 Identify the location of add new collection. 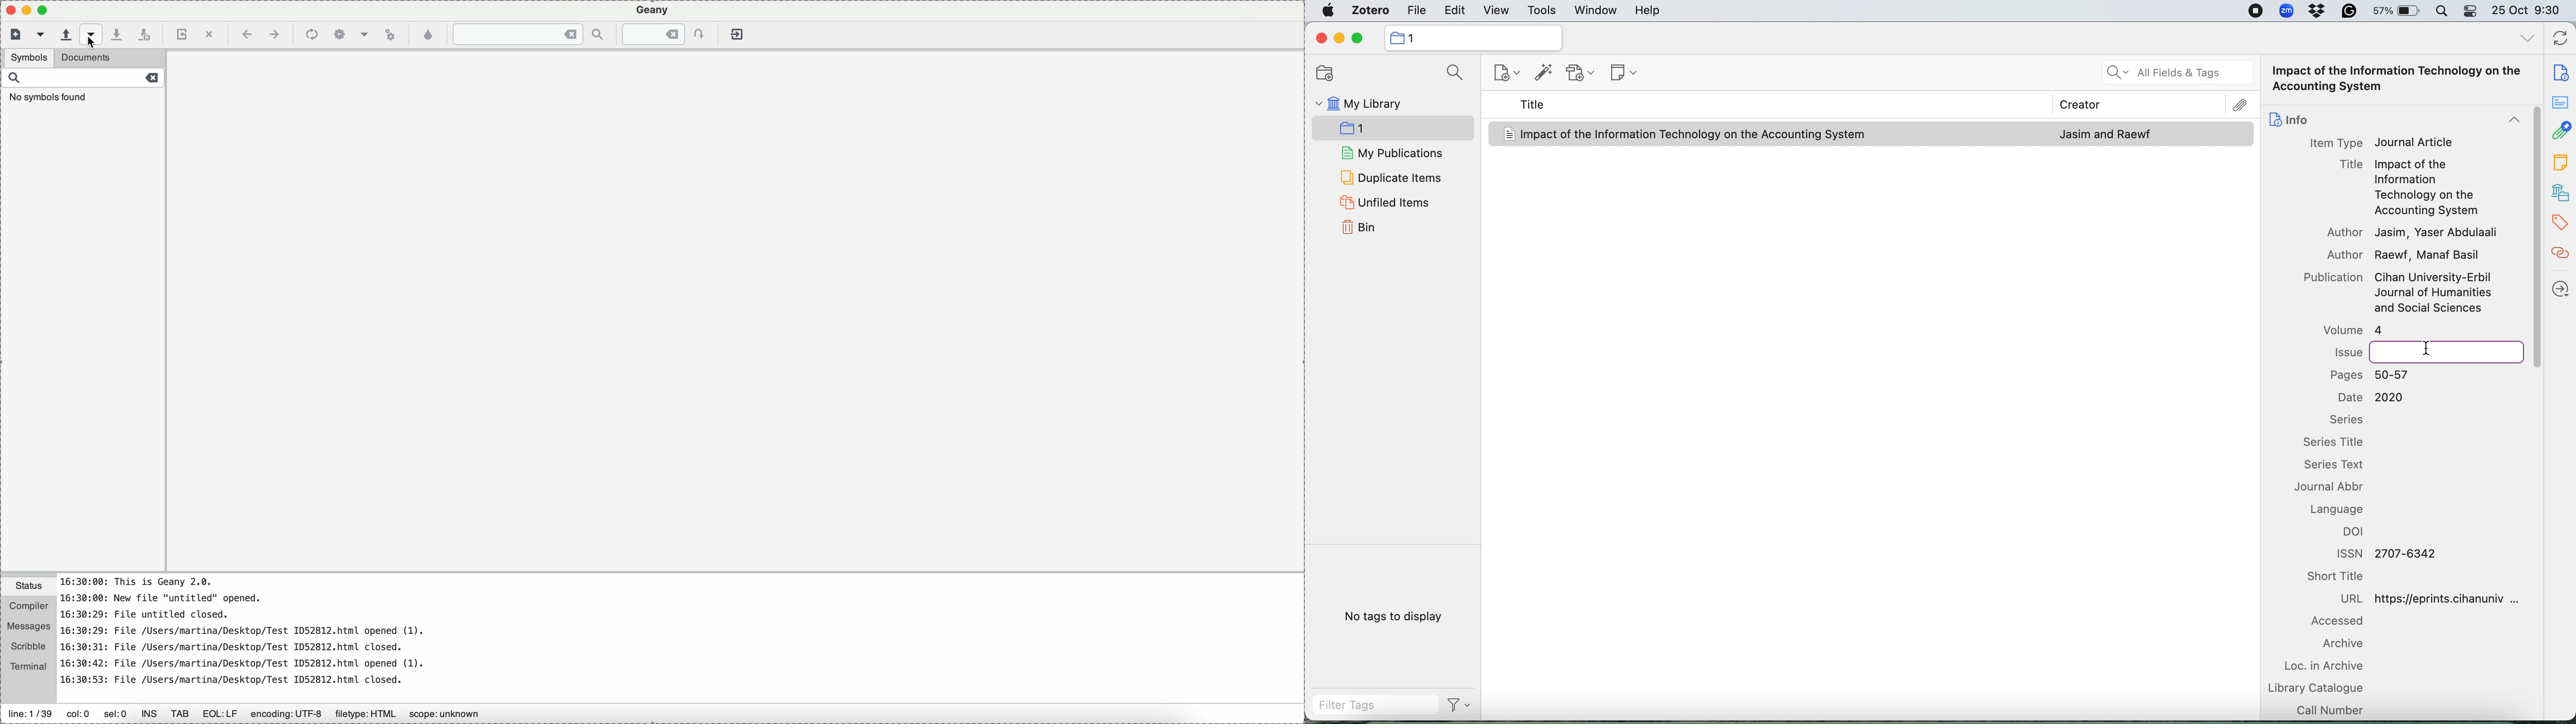
(1324, 73).